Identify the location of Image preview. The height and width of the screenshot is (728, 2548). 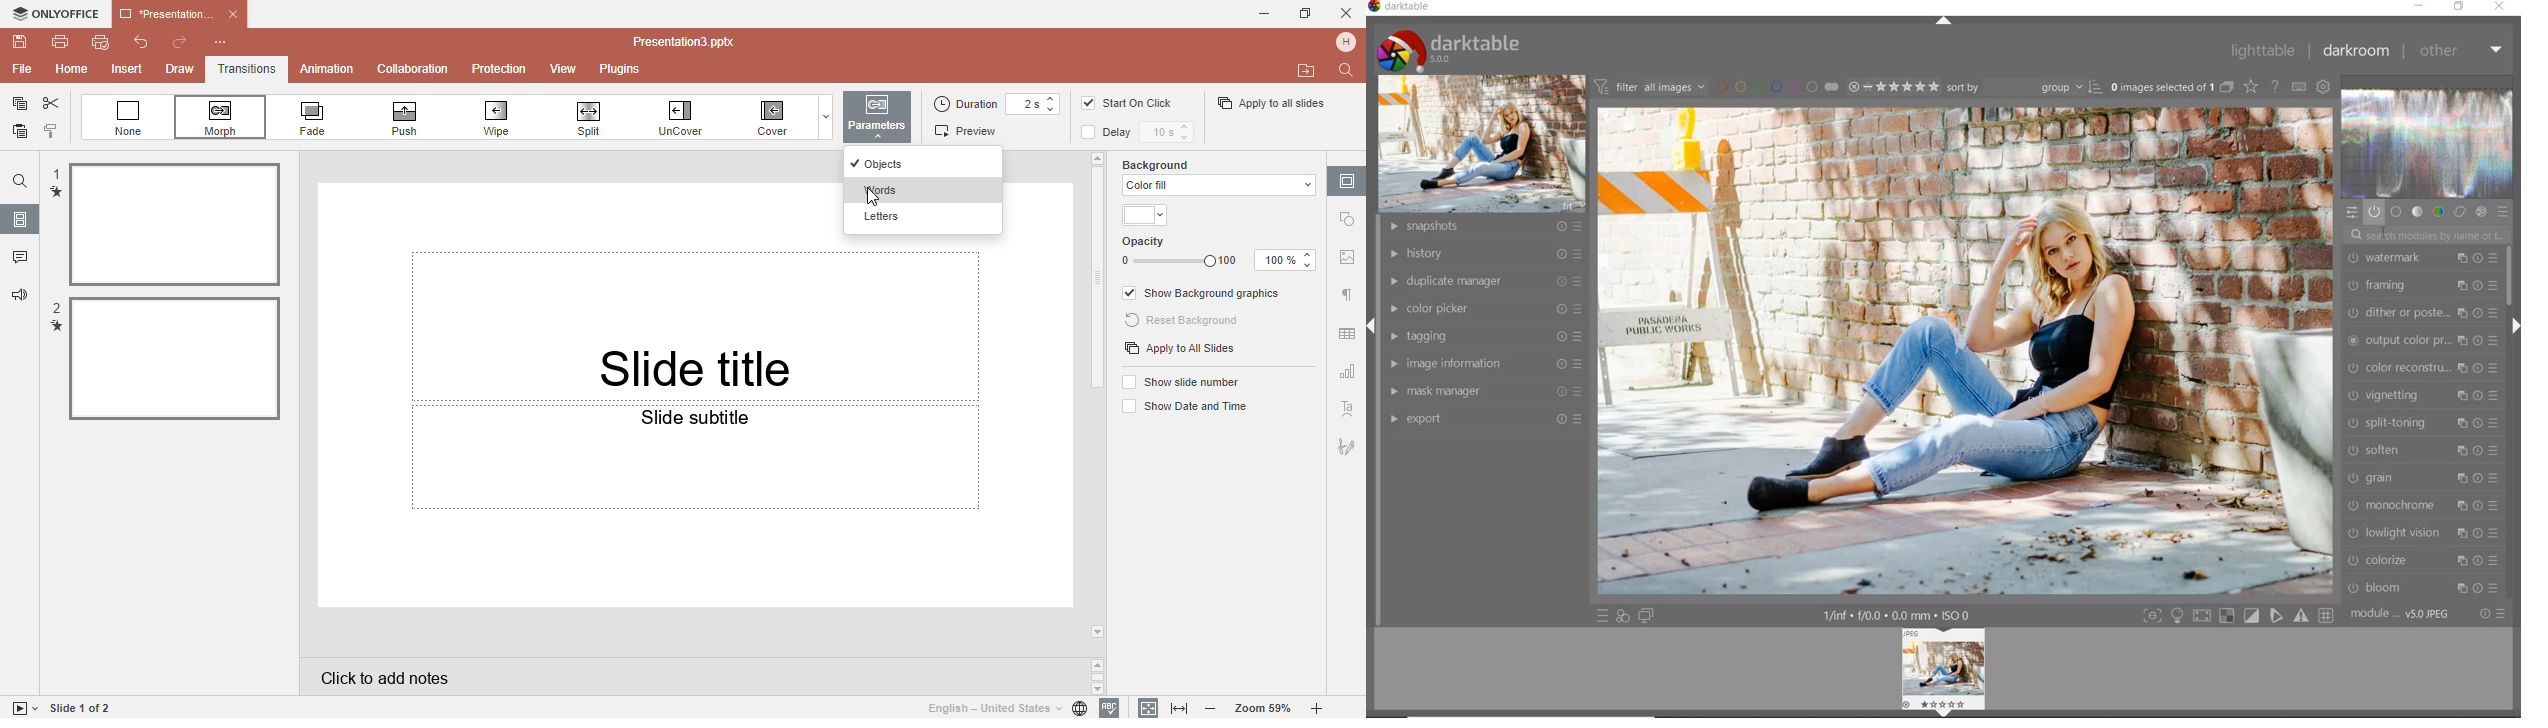
(1942, 673).